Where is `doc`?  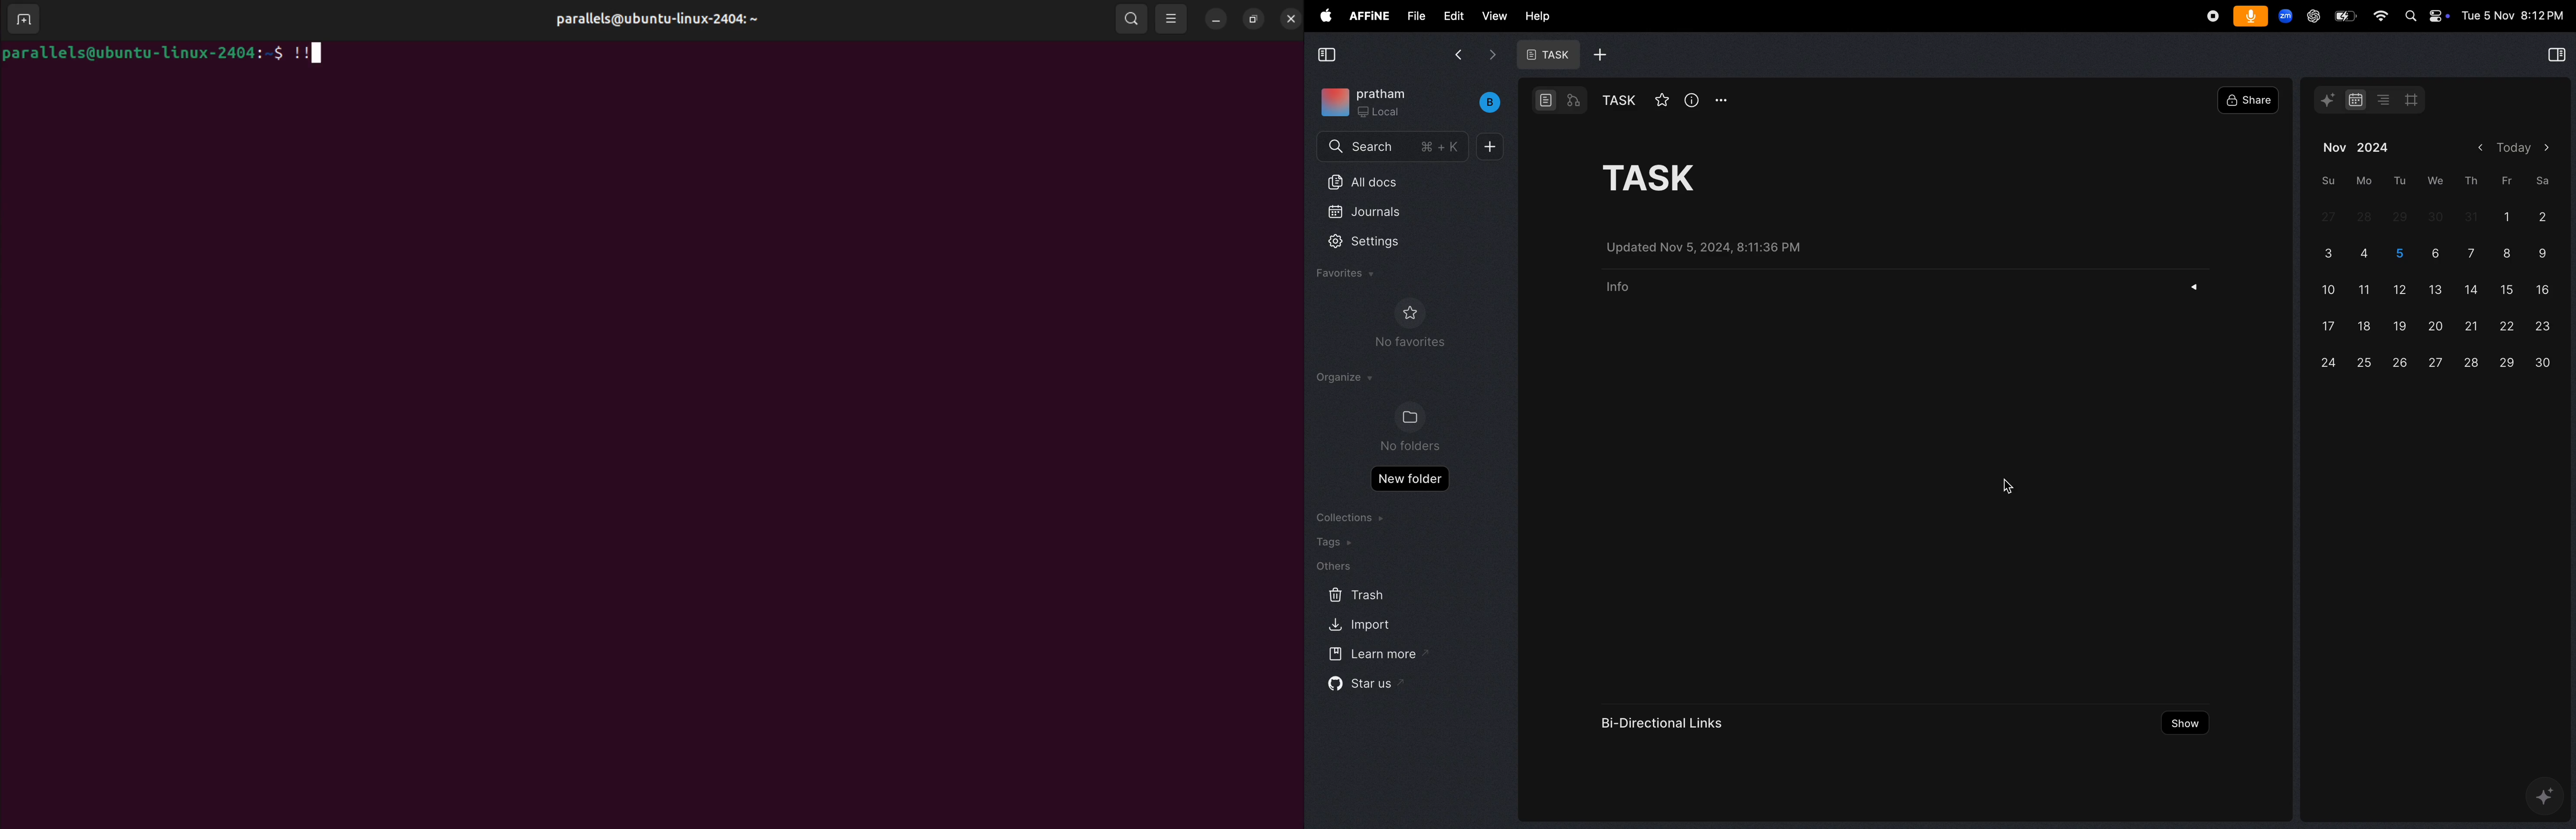
doc is located at coordinates (1547, 101).